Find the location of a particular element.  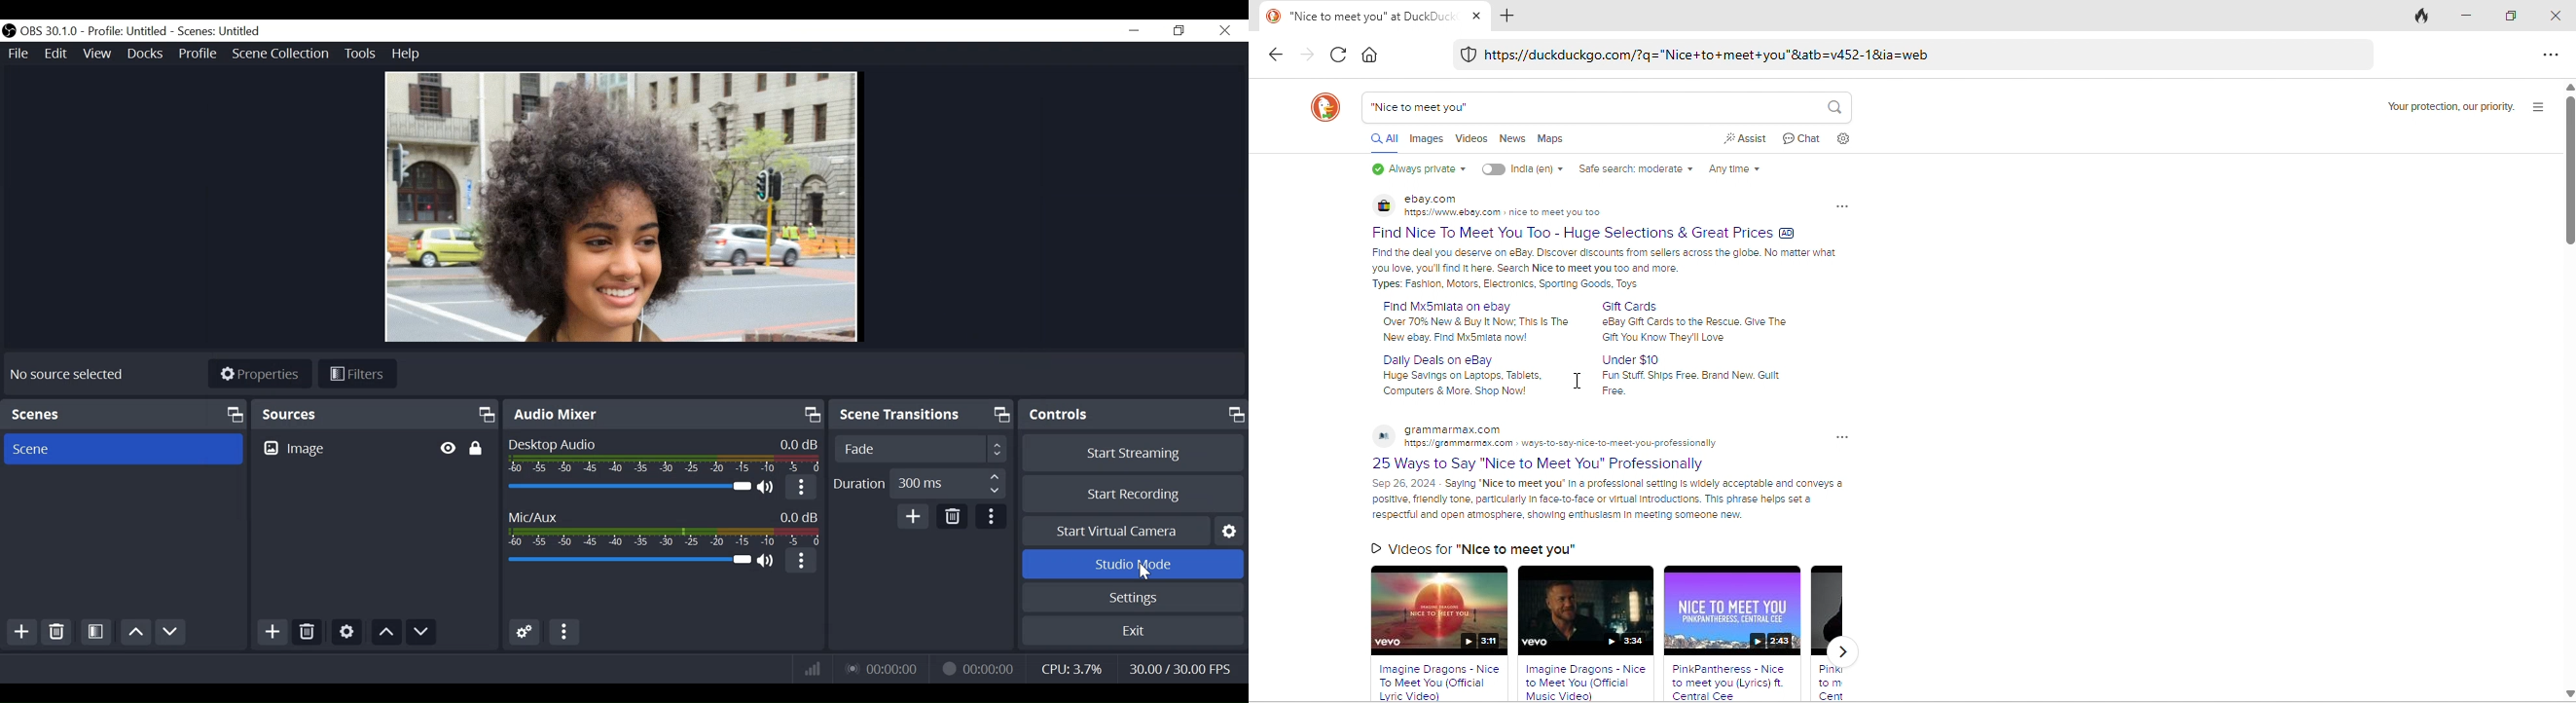

logo is located at coordinates (1325, 107).